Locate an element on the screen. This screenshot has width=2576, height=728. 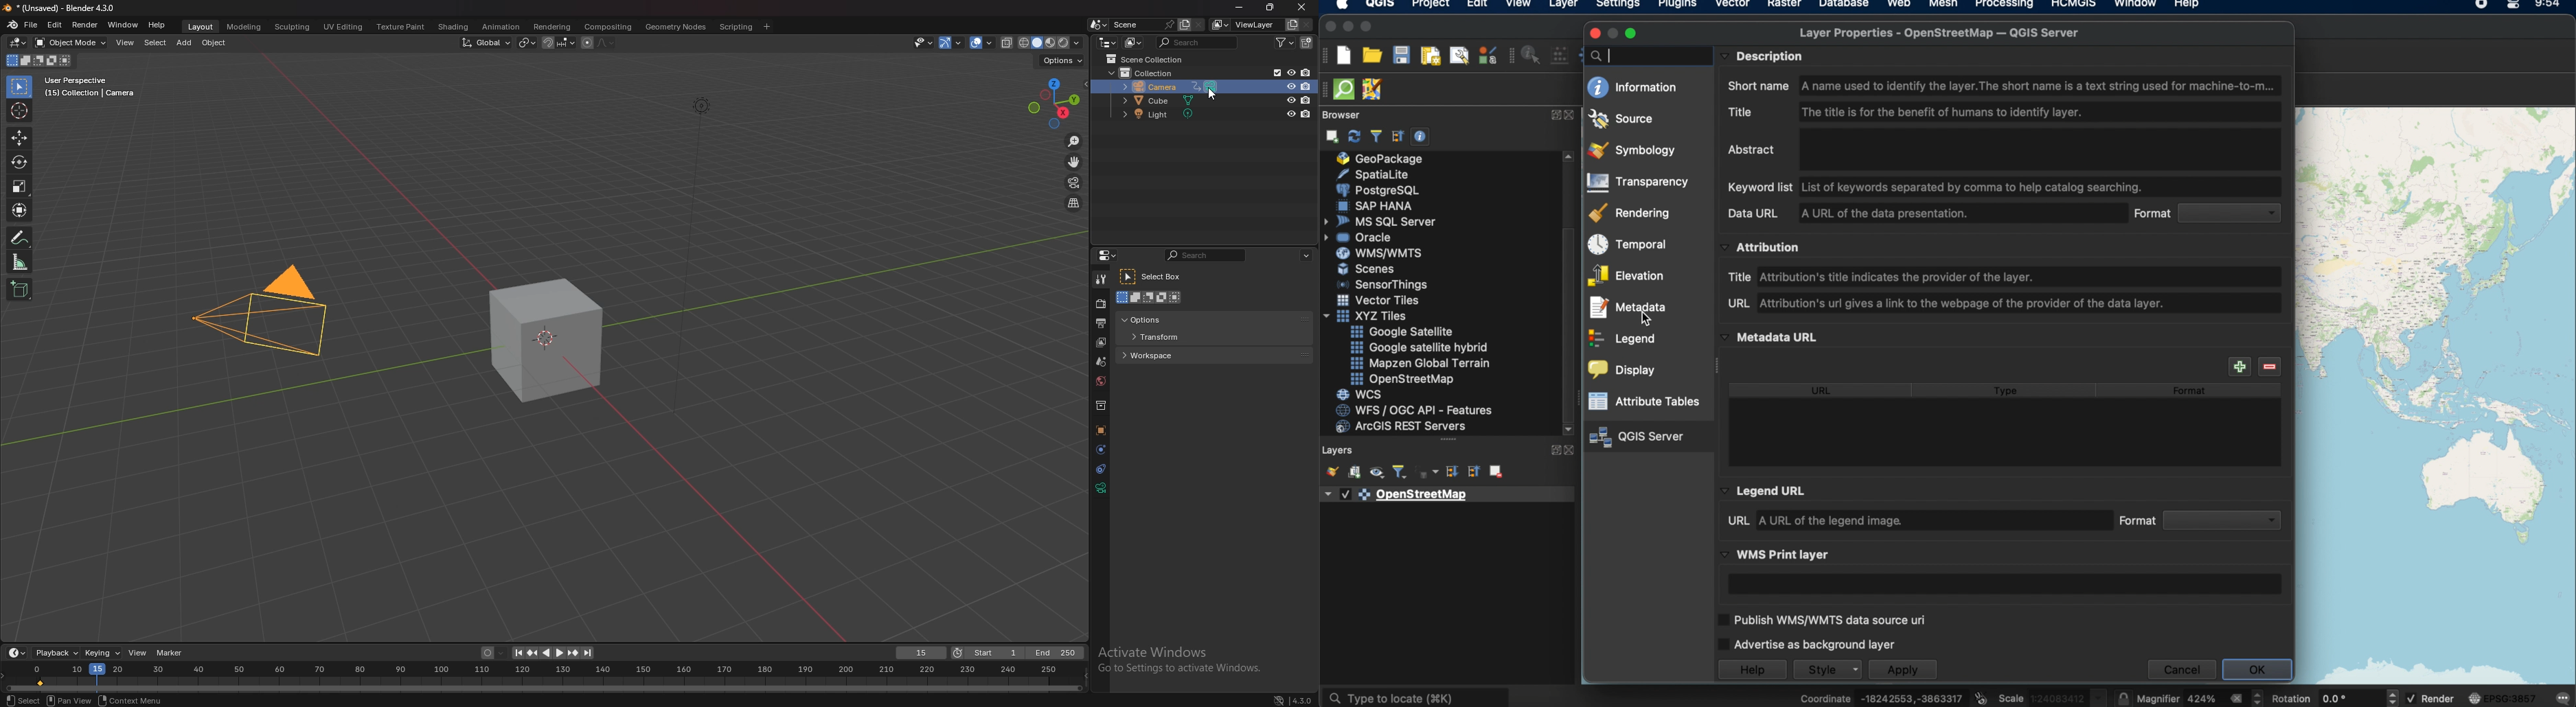
wcs is located at coordinates (1359, 394).